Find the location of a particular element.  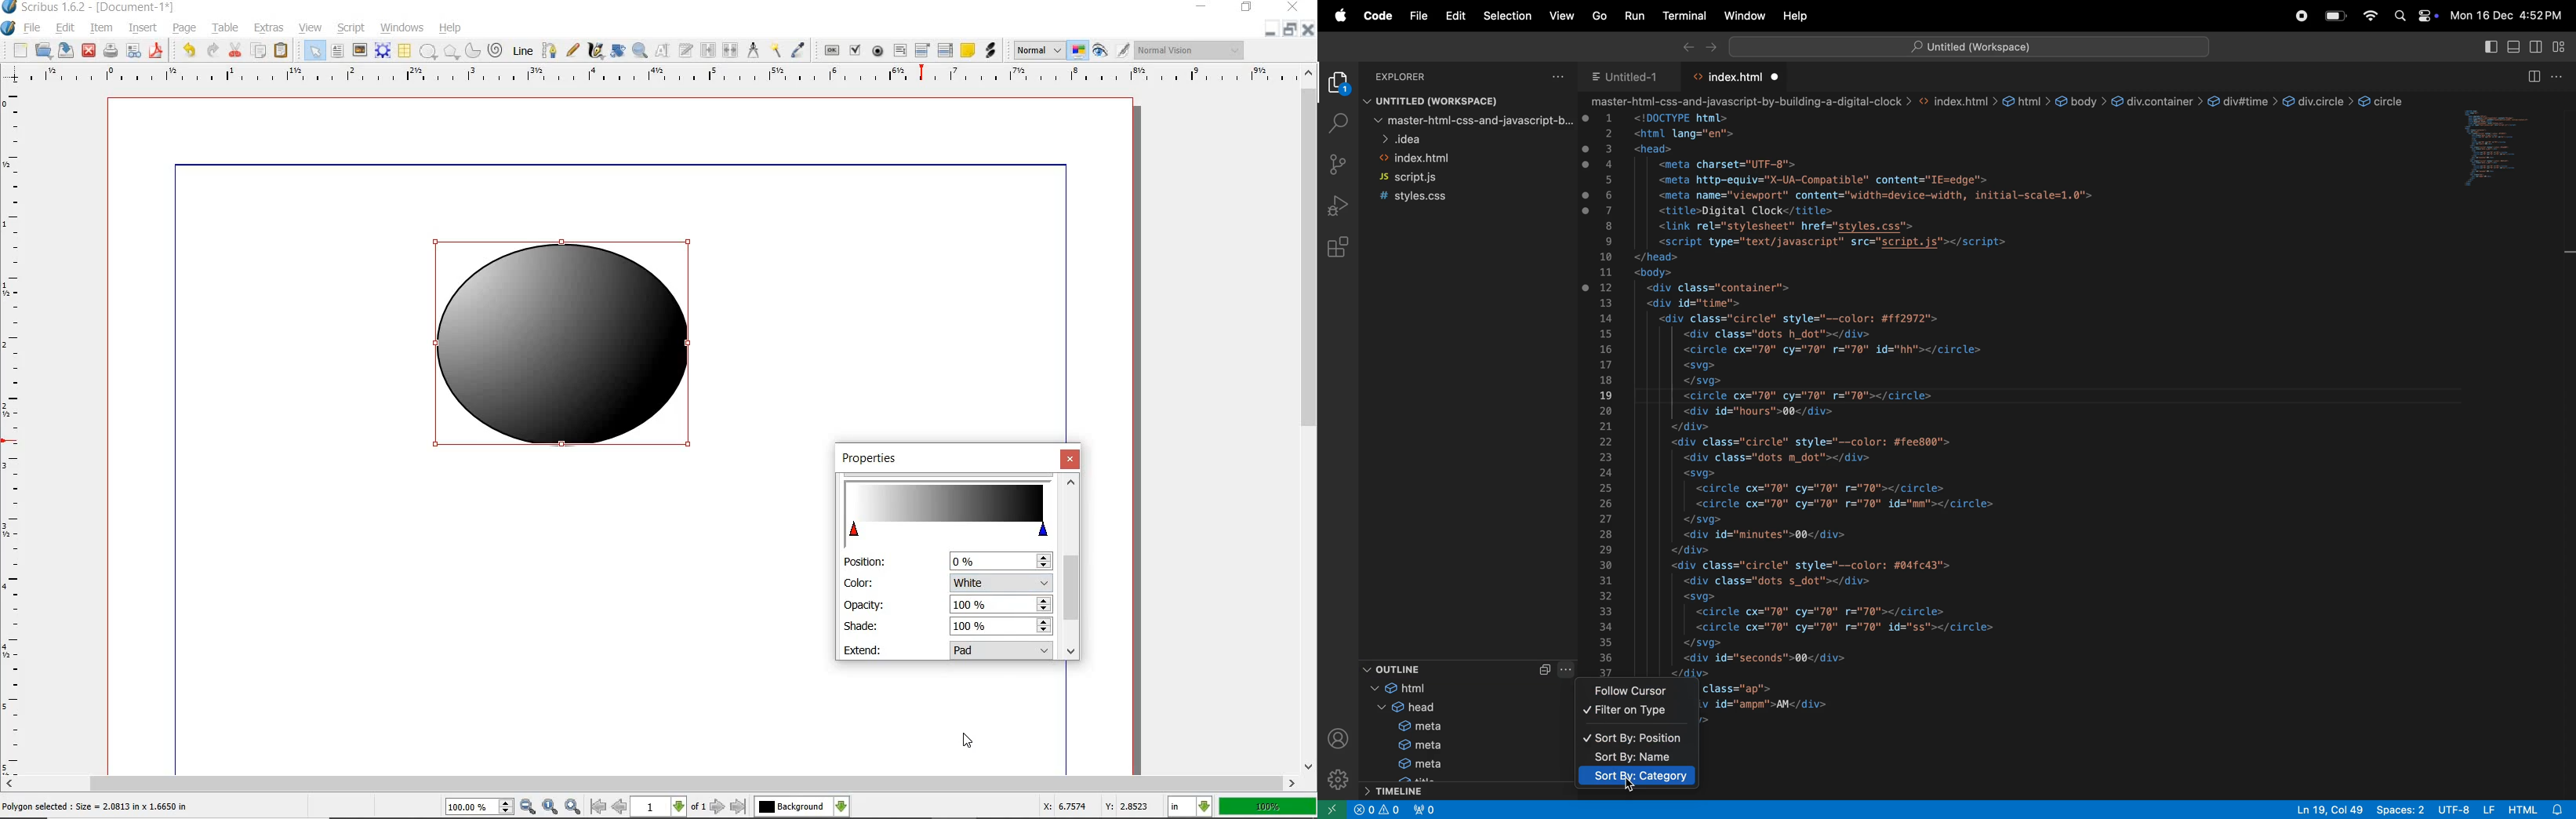

RESTORE is located at coordinates (1290, 30).